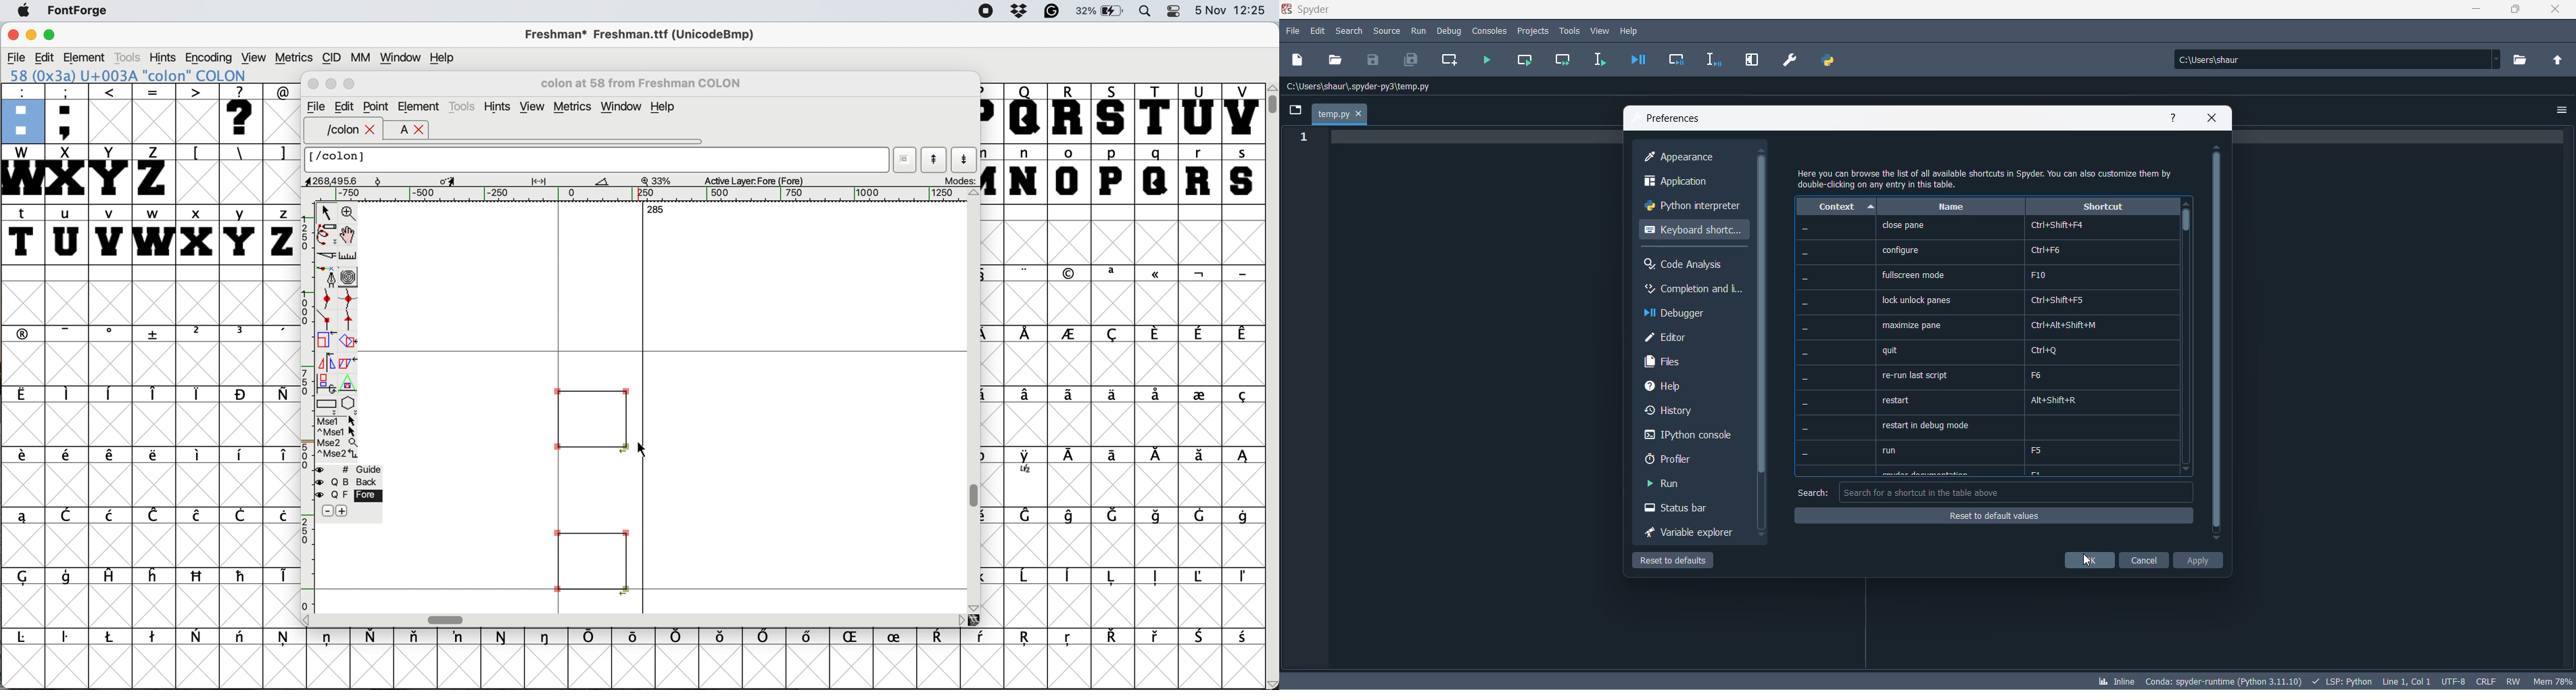  What do you see at coordinates (22, 516) in the screenshot?
I see `symbol` at bounding box center [22, 516].